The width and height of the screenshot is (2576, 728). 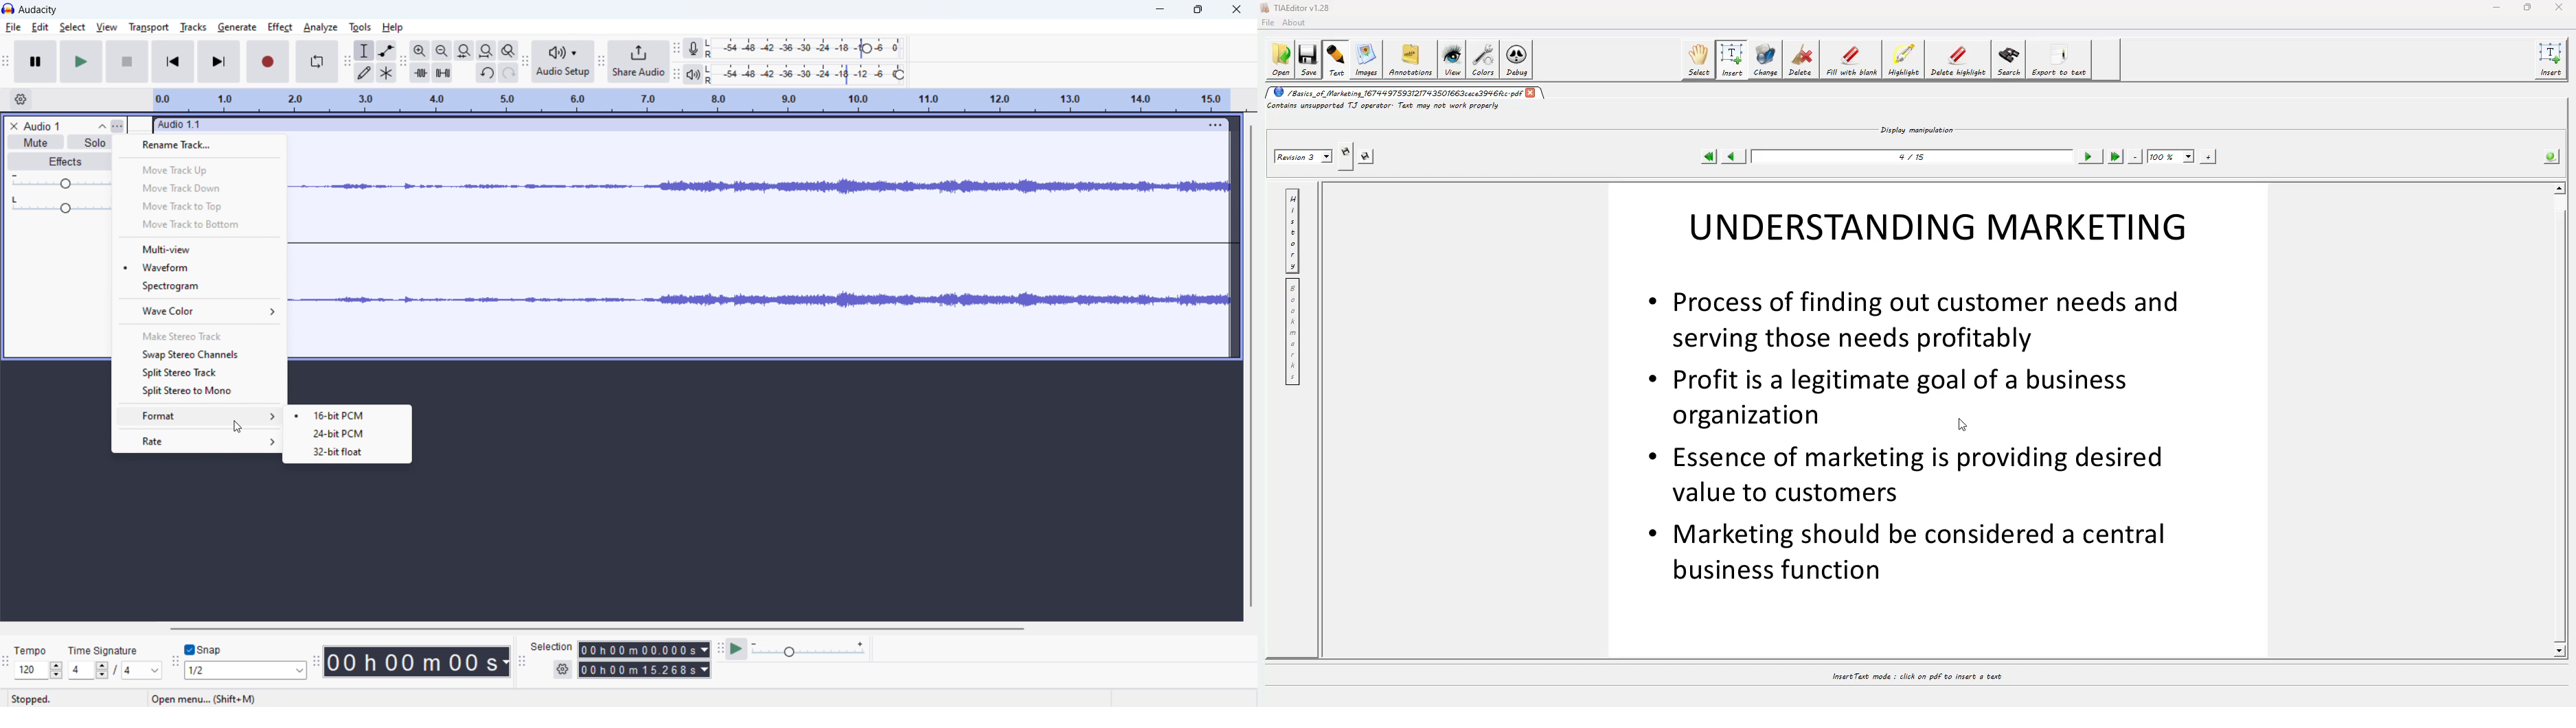 I want to click on maximize, so click(x=1201, y=9).